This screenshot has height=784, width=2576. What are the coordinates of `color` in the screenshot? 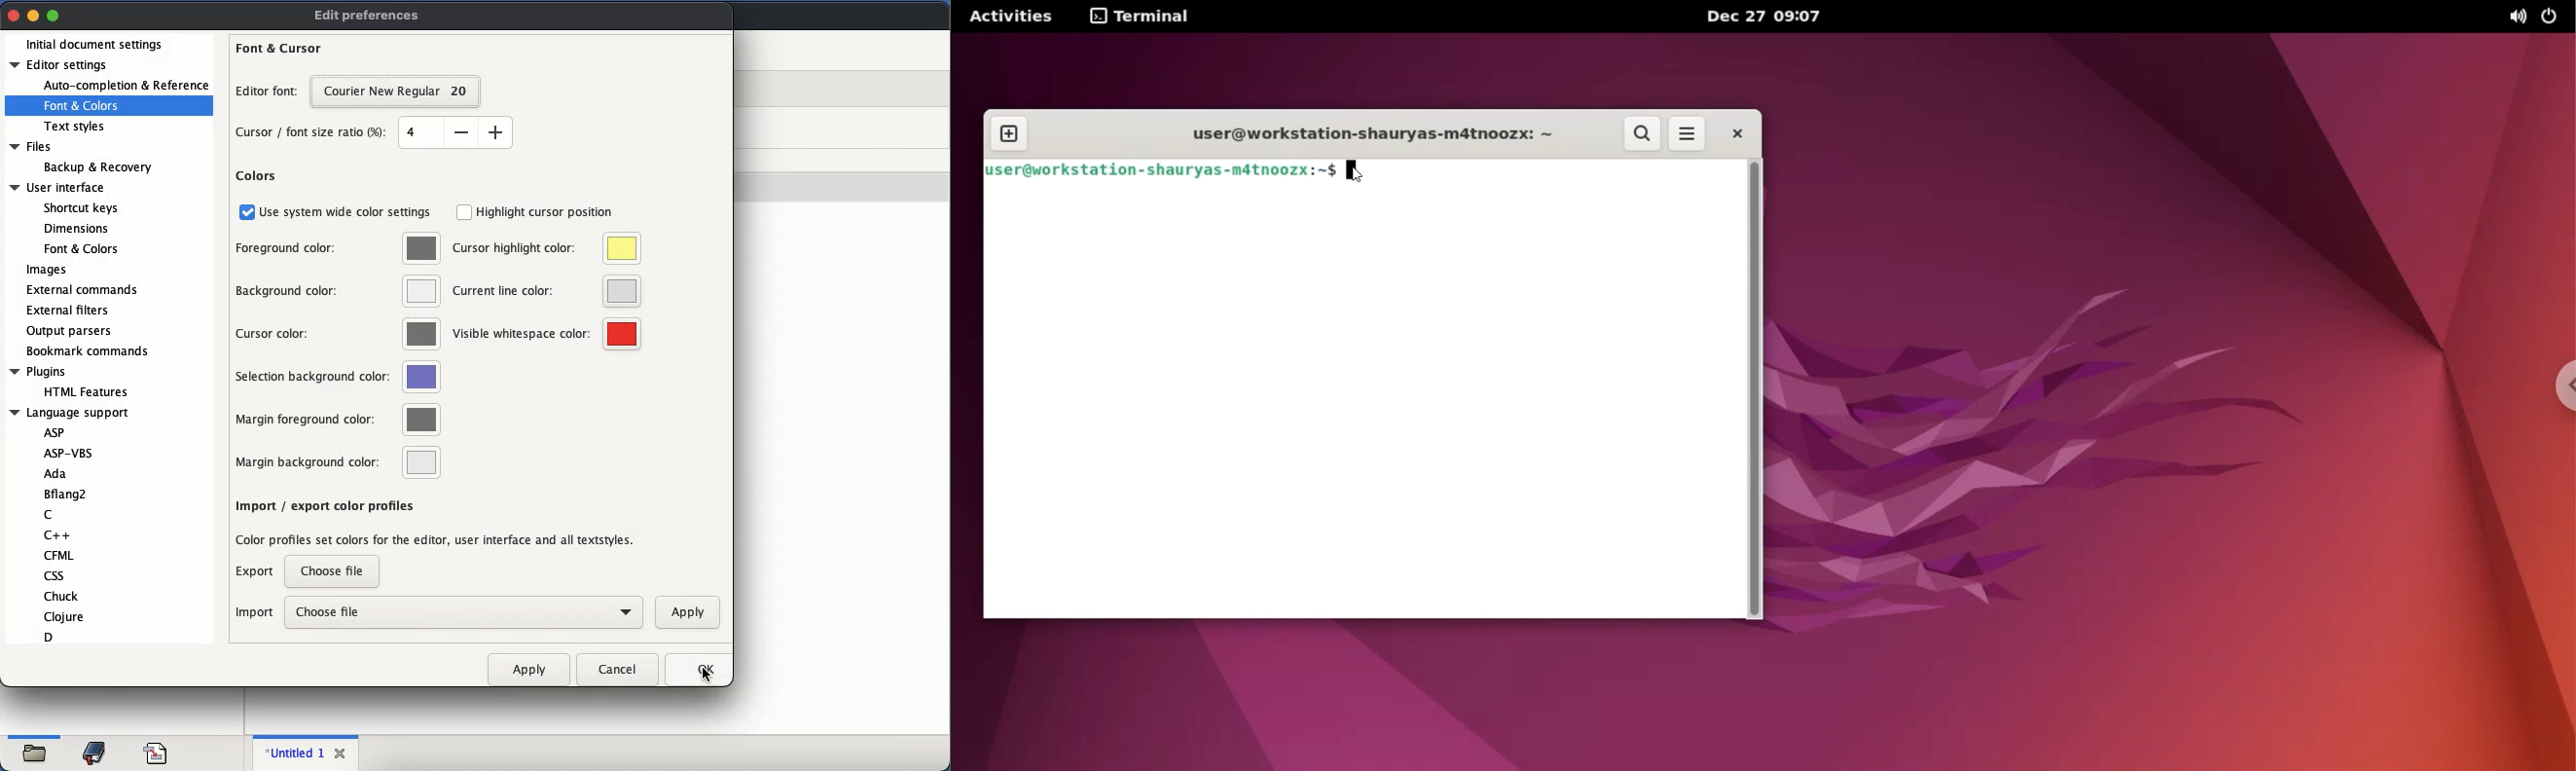 It's located at (422, 248).